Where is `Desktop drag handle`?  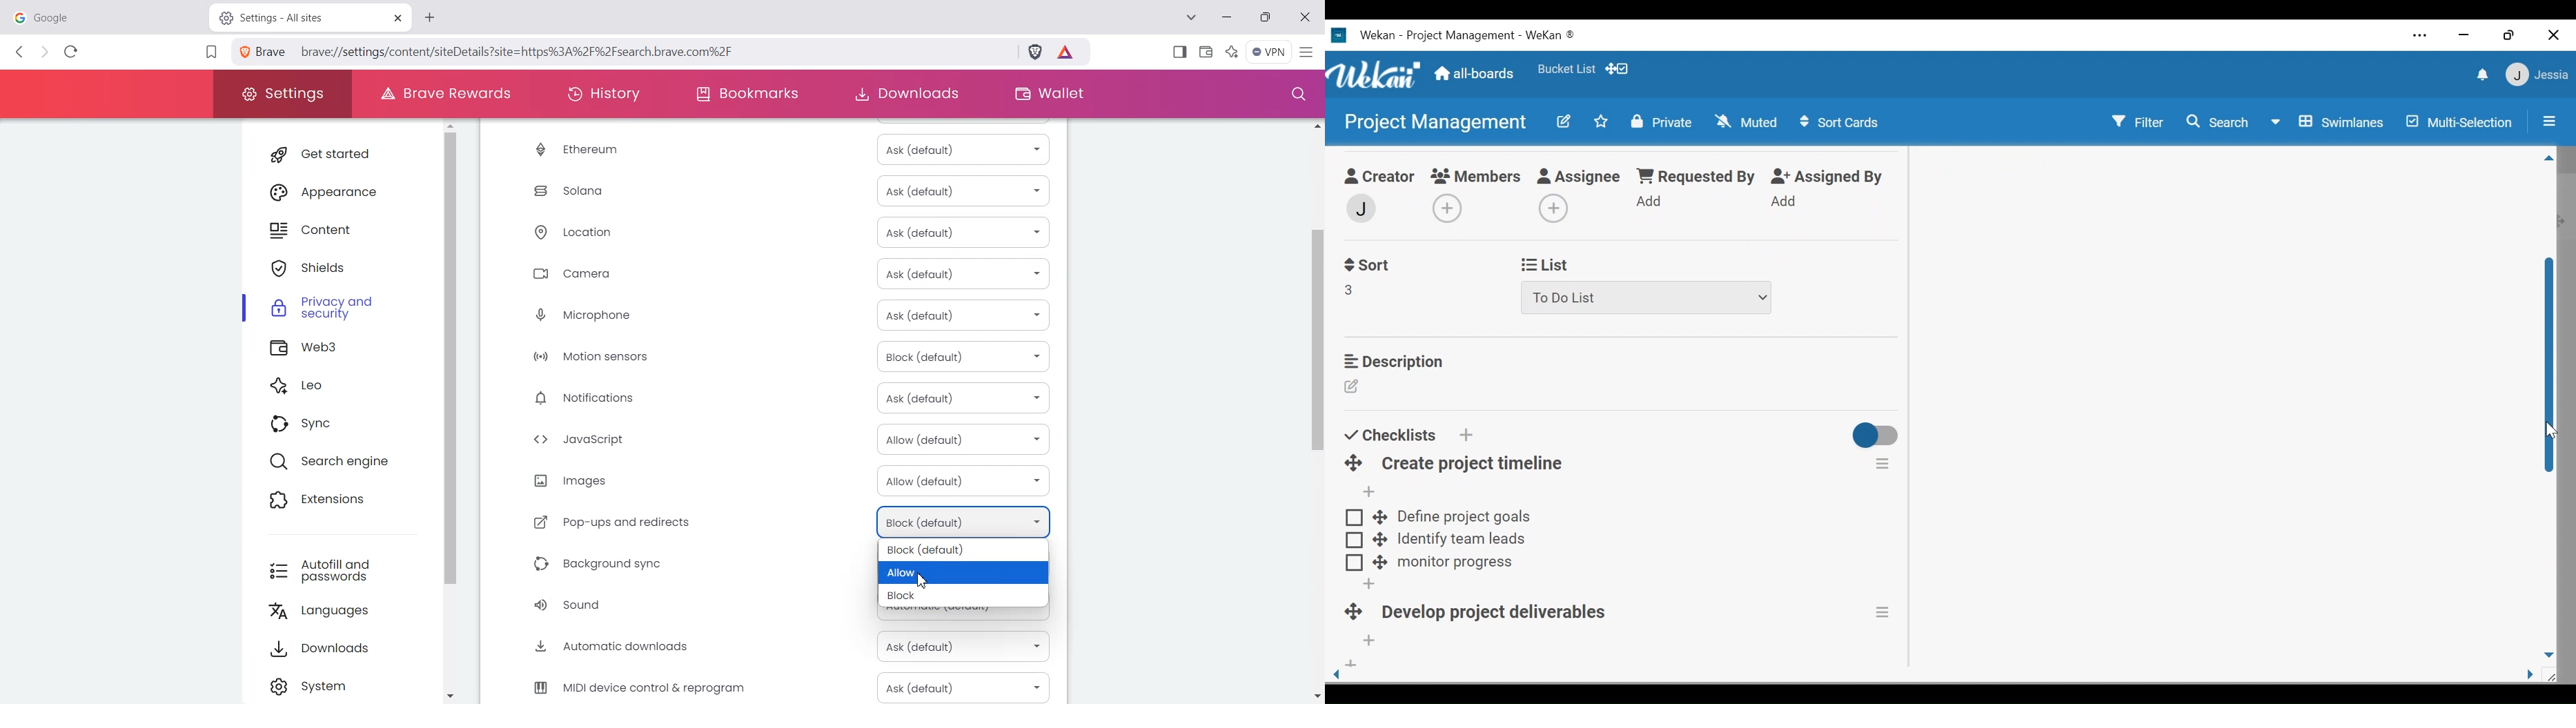
Desktop drag handle is located at coordinates (1380, 538).